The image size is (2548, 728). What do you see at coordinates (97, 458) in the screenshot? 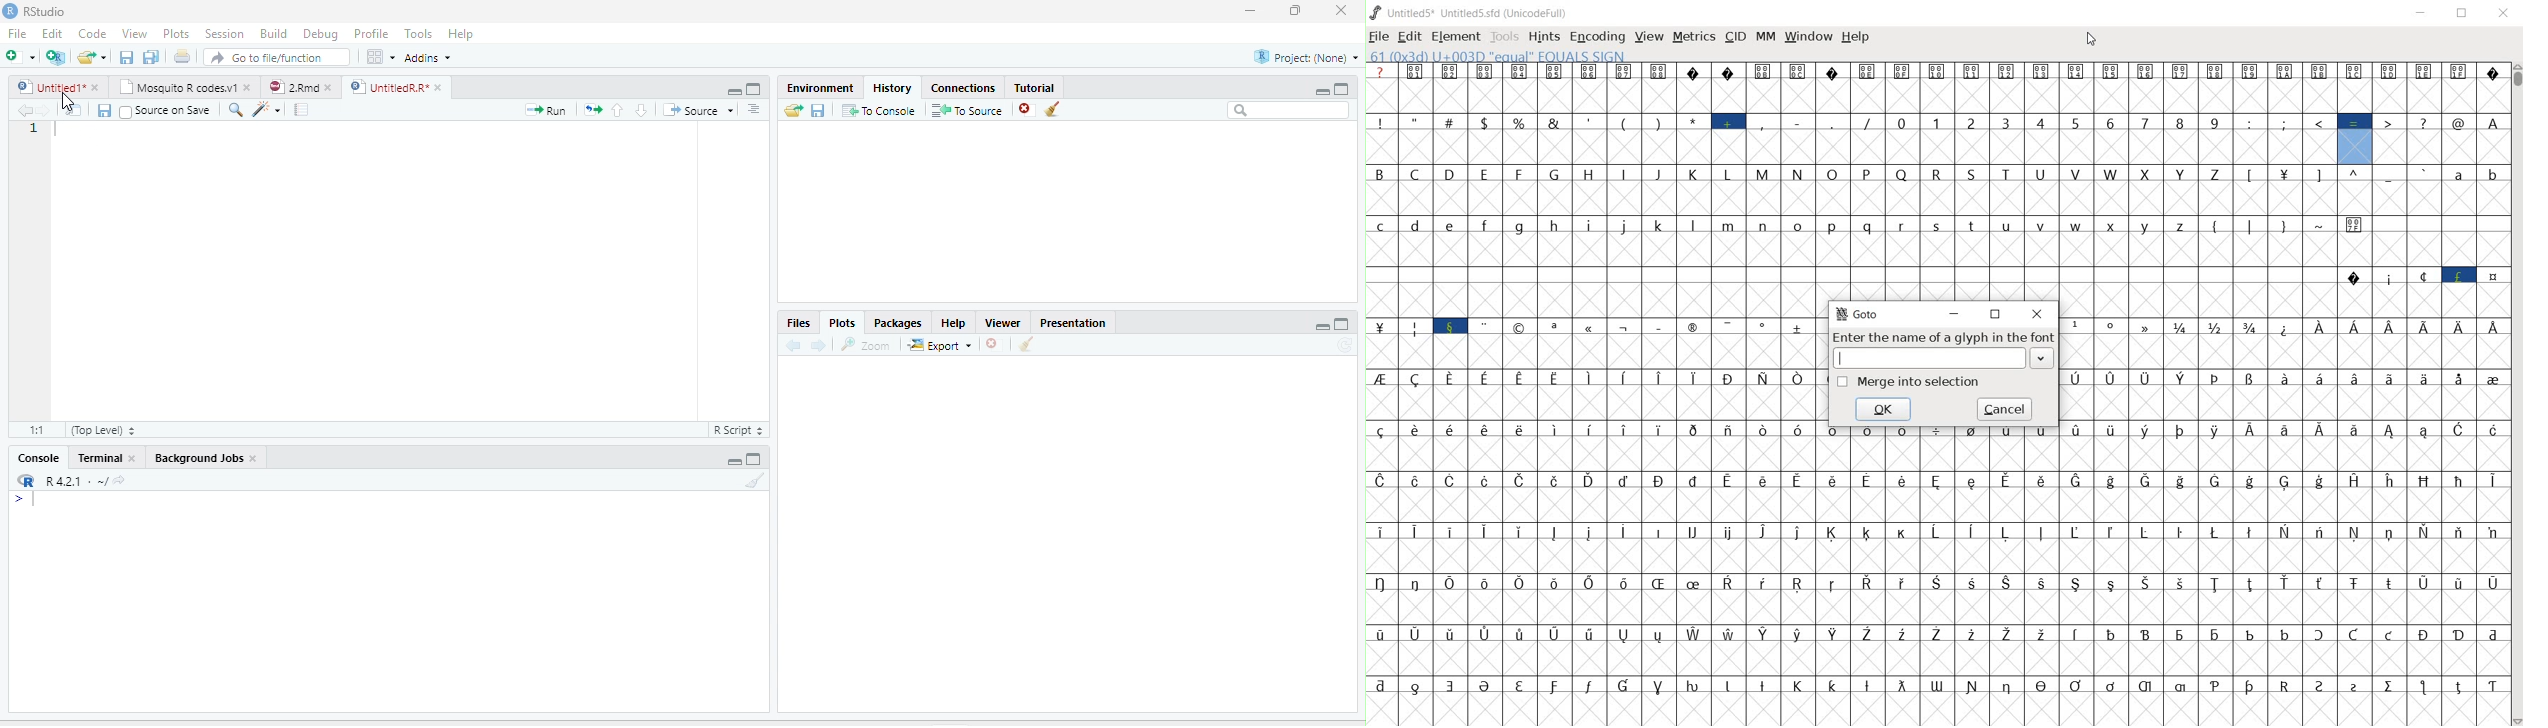
I see `Terminal` at bounding box center [97, 458].